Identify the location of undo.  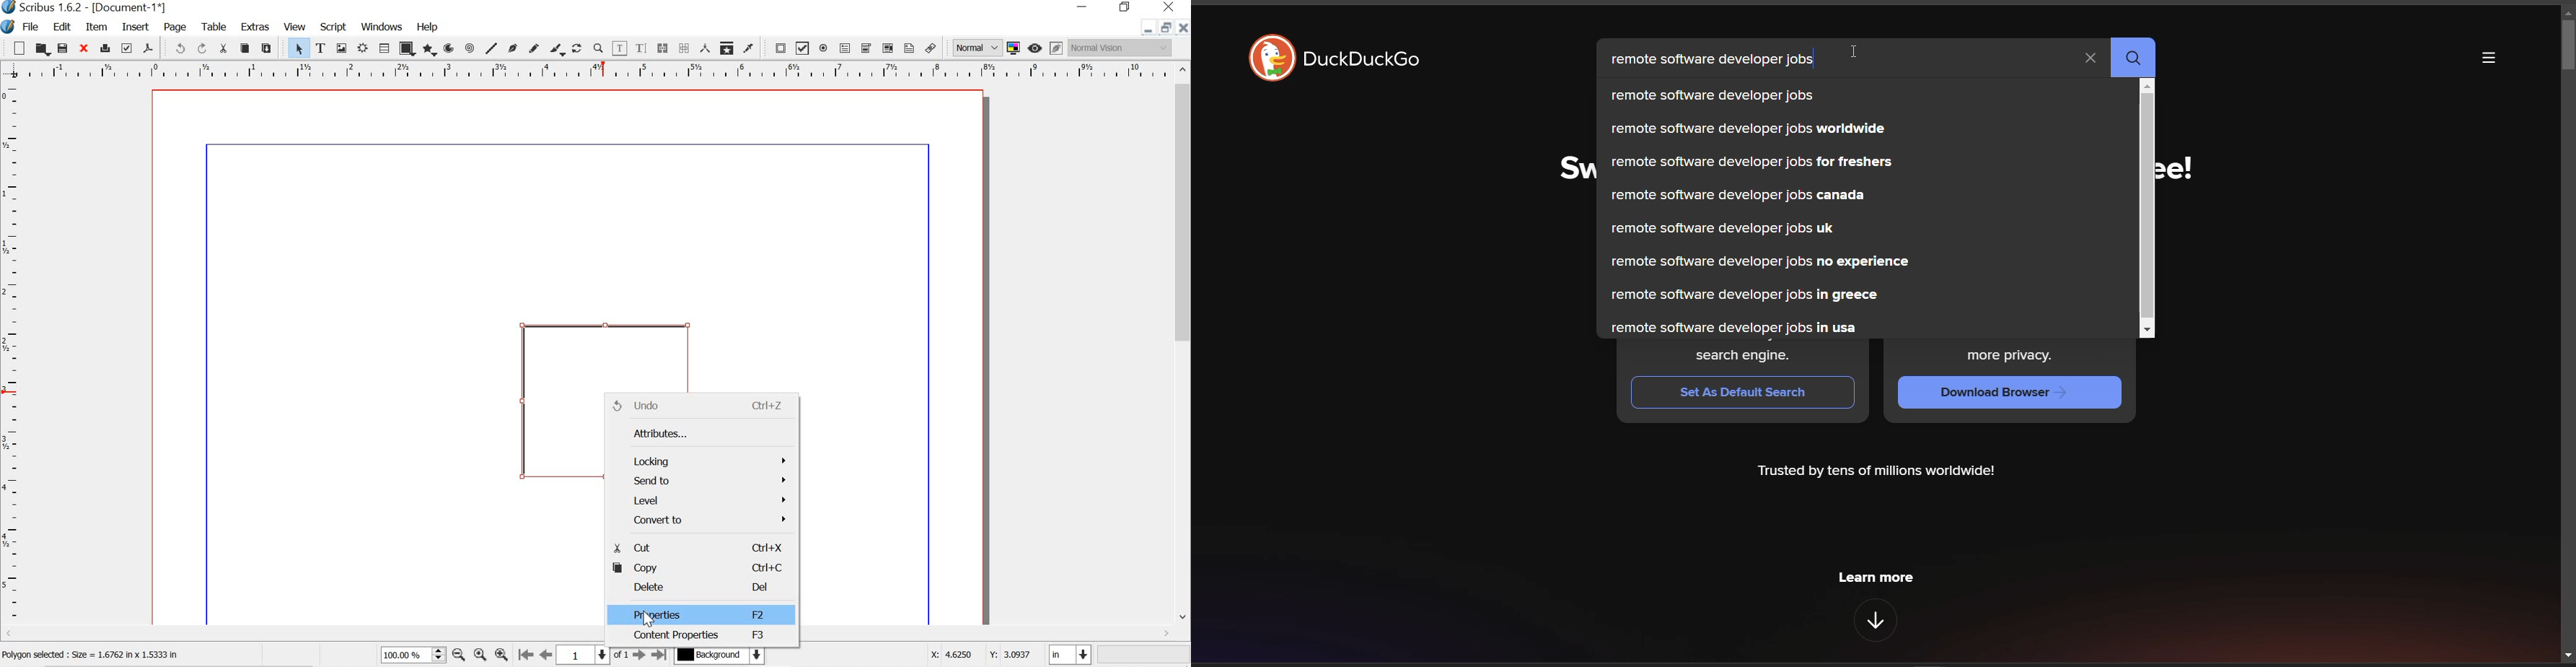
(175, 48).